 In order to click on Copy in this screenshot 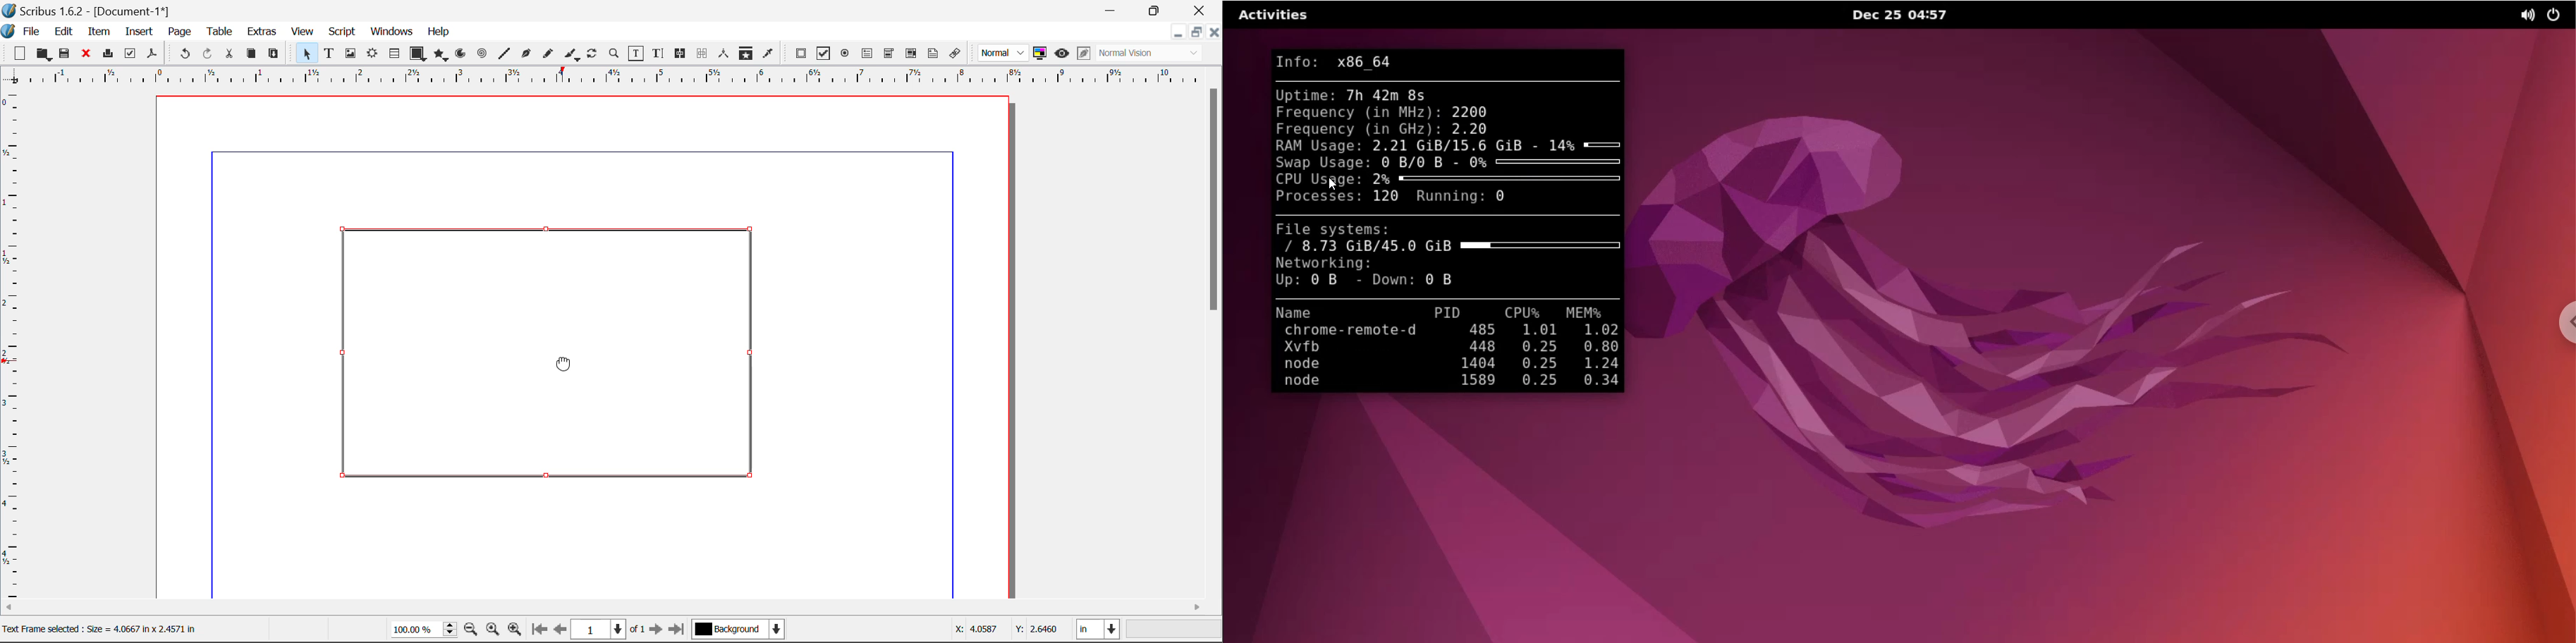, I will do `click(251, 53)`.